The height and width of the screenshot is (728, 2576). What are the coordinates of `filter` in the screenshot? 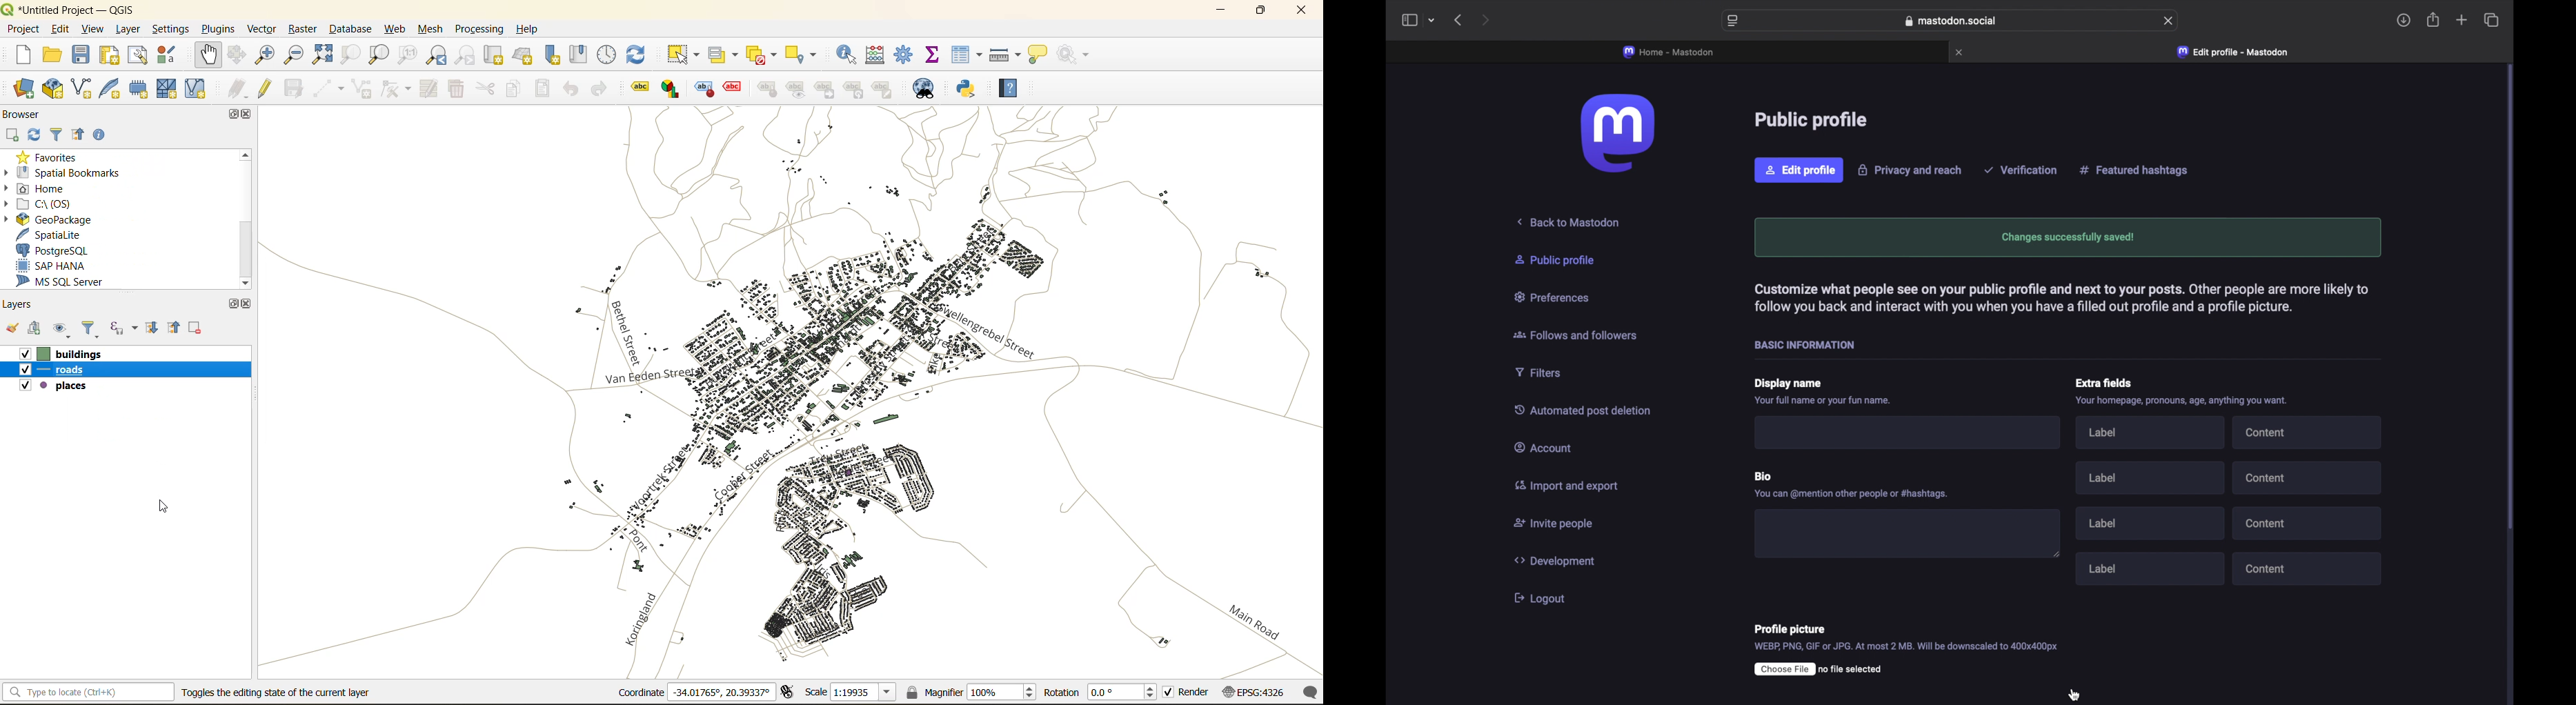 It's located at (94, 329).